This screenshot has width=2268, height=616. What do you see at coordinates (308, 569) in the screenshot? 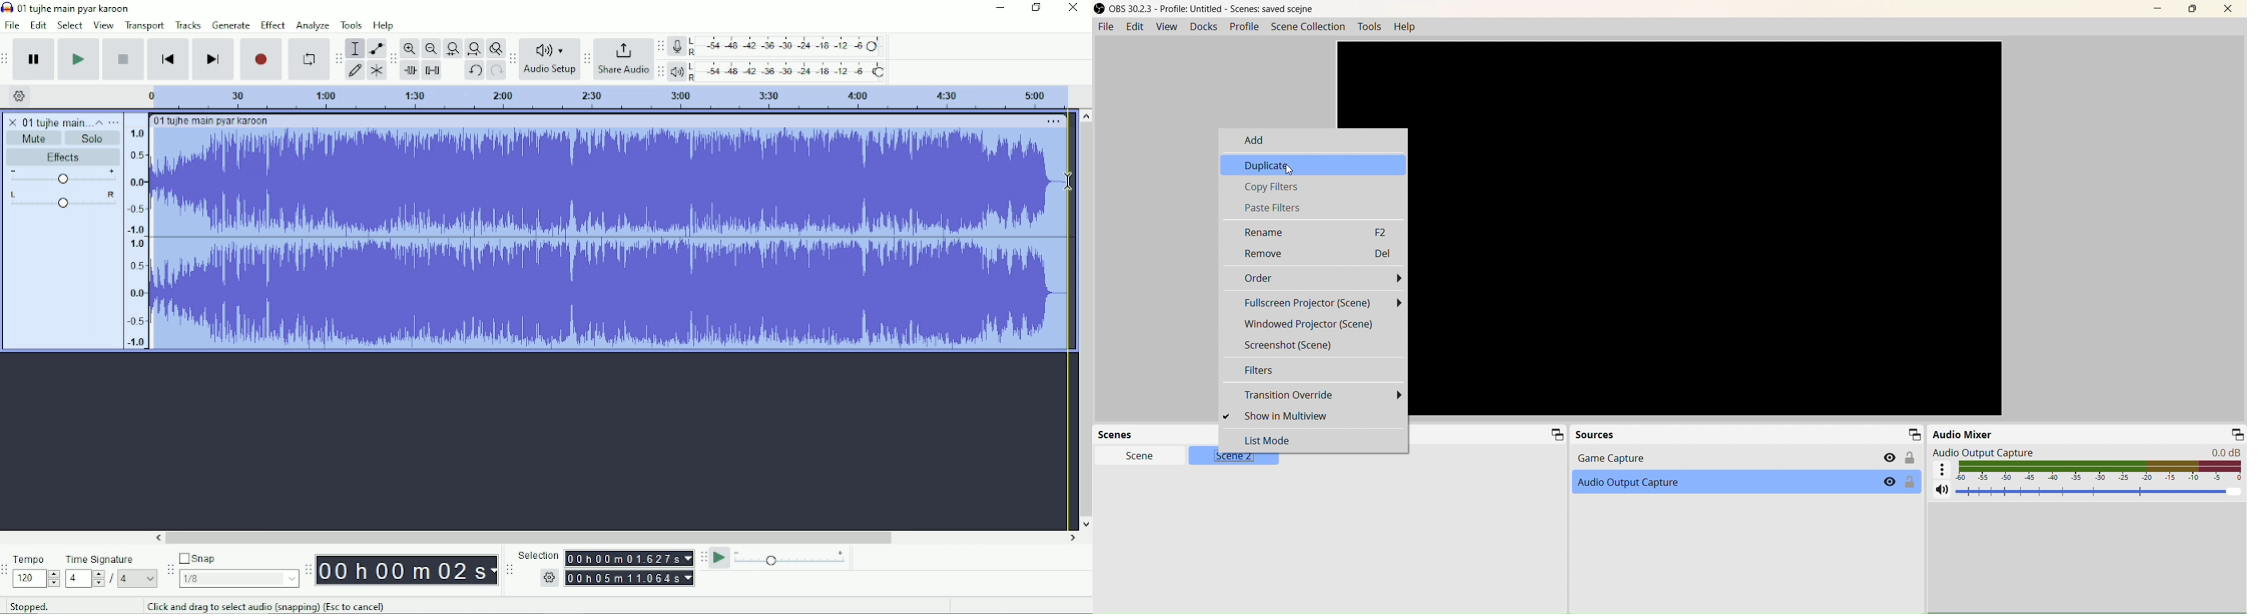
I see `Audacity time toolbar` at bounding box center [308, 569].